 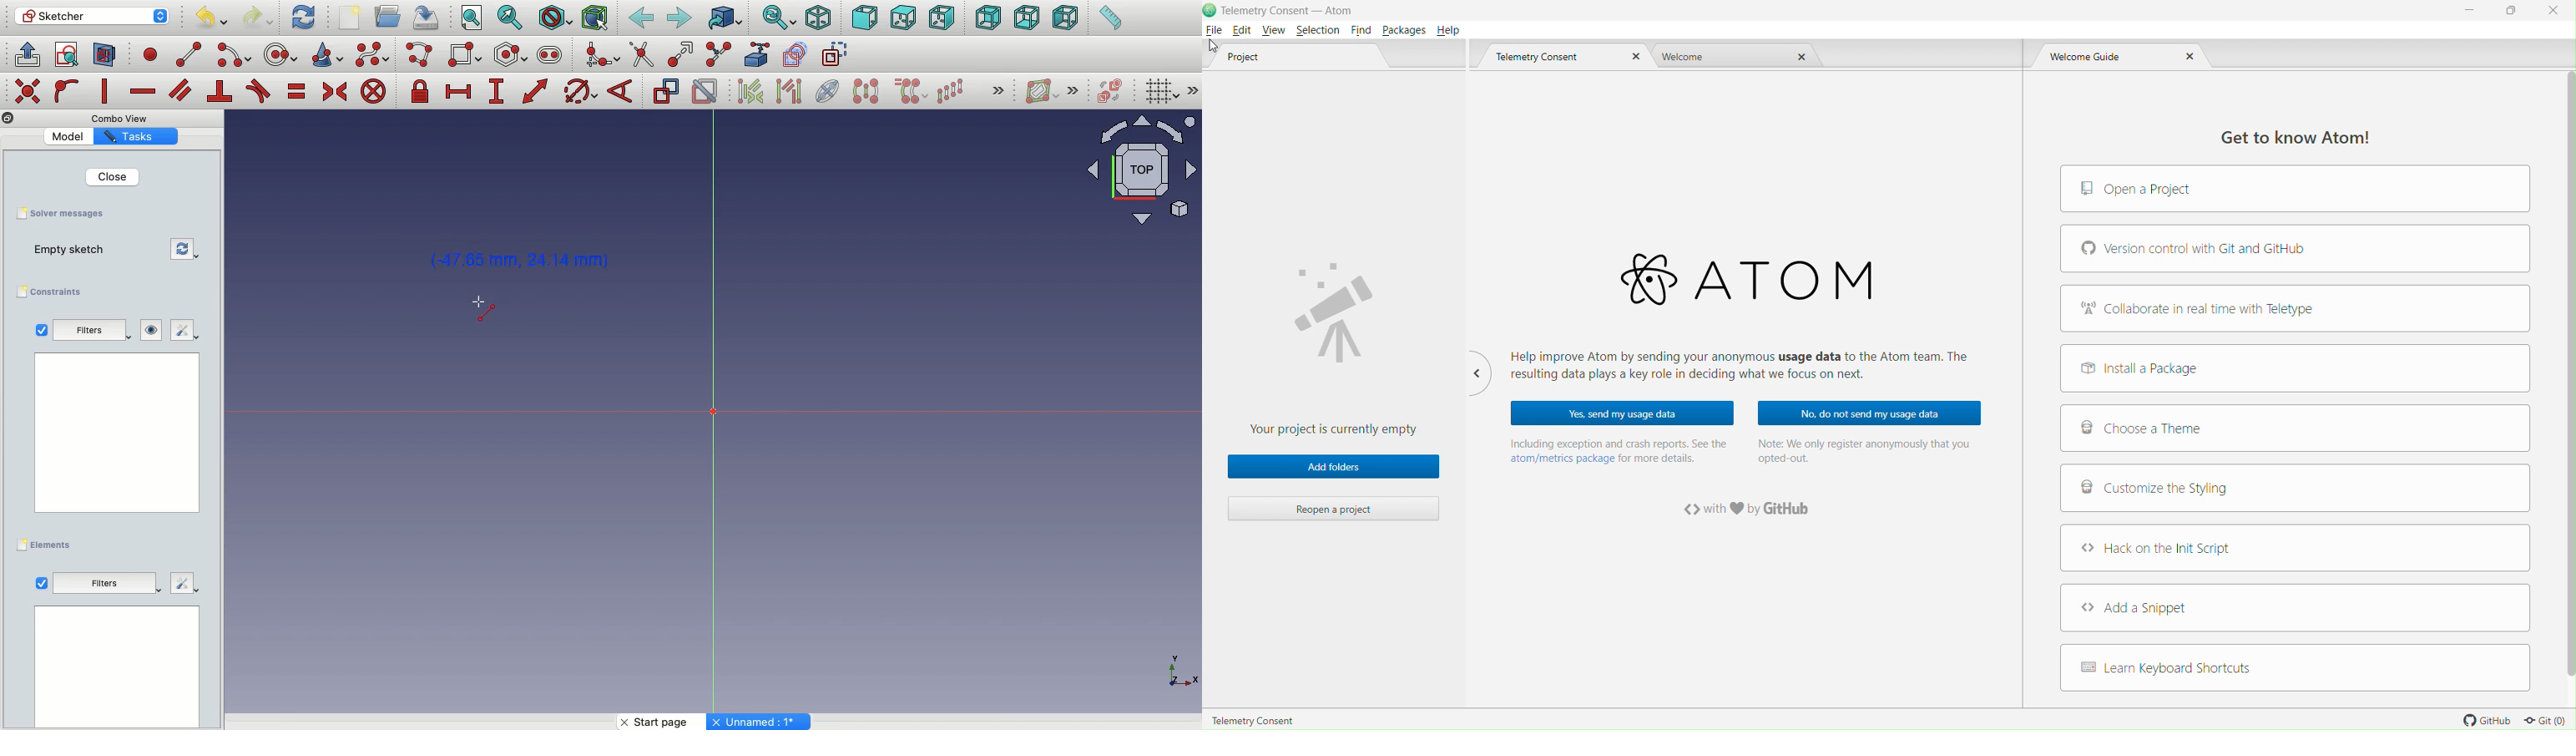 I want to click on , so click(x=1134, y=177).